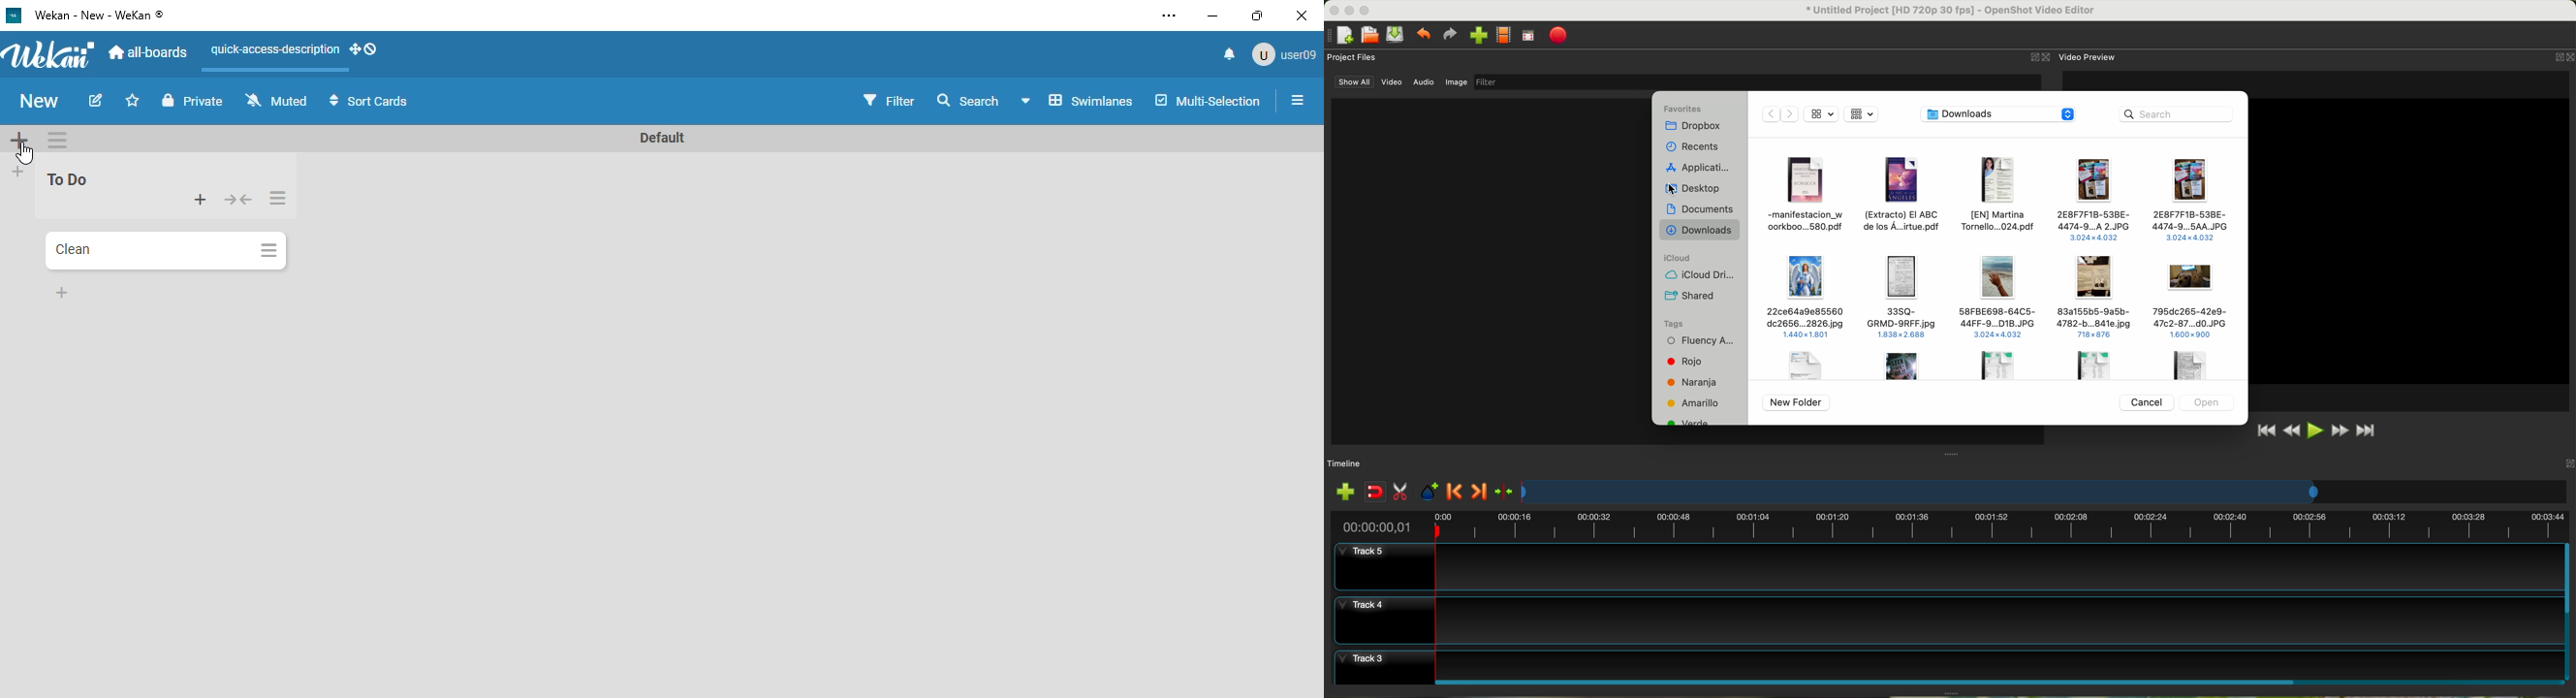 This screenshot has width=2576, height=700. Describe the element at coordinates (1681, 189) in the screenshot. I see `cursor` at that location.